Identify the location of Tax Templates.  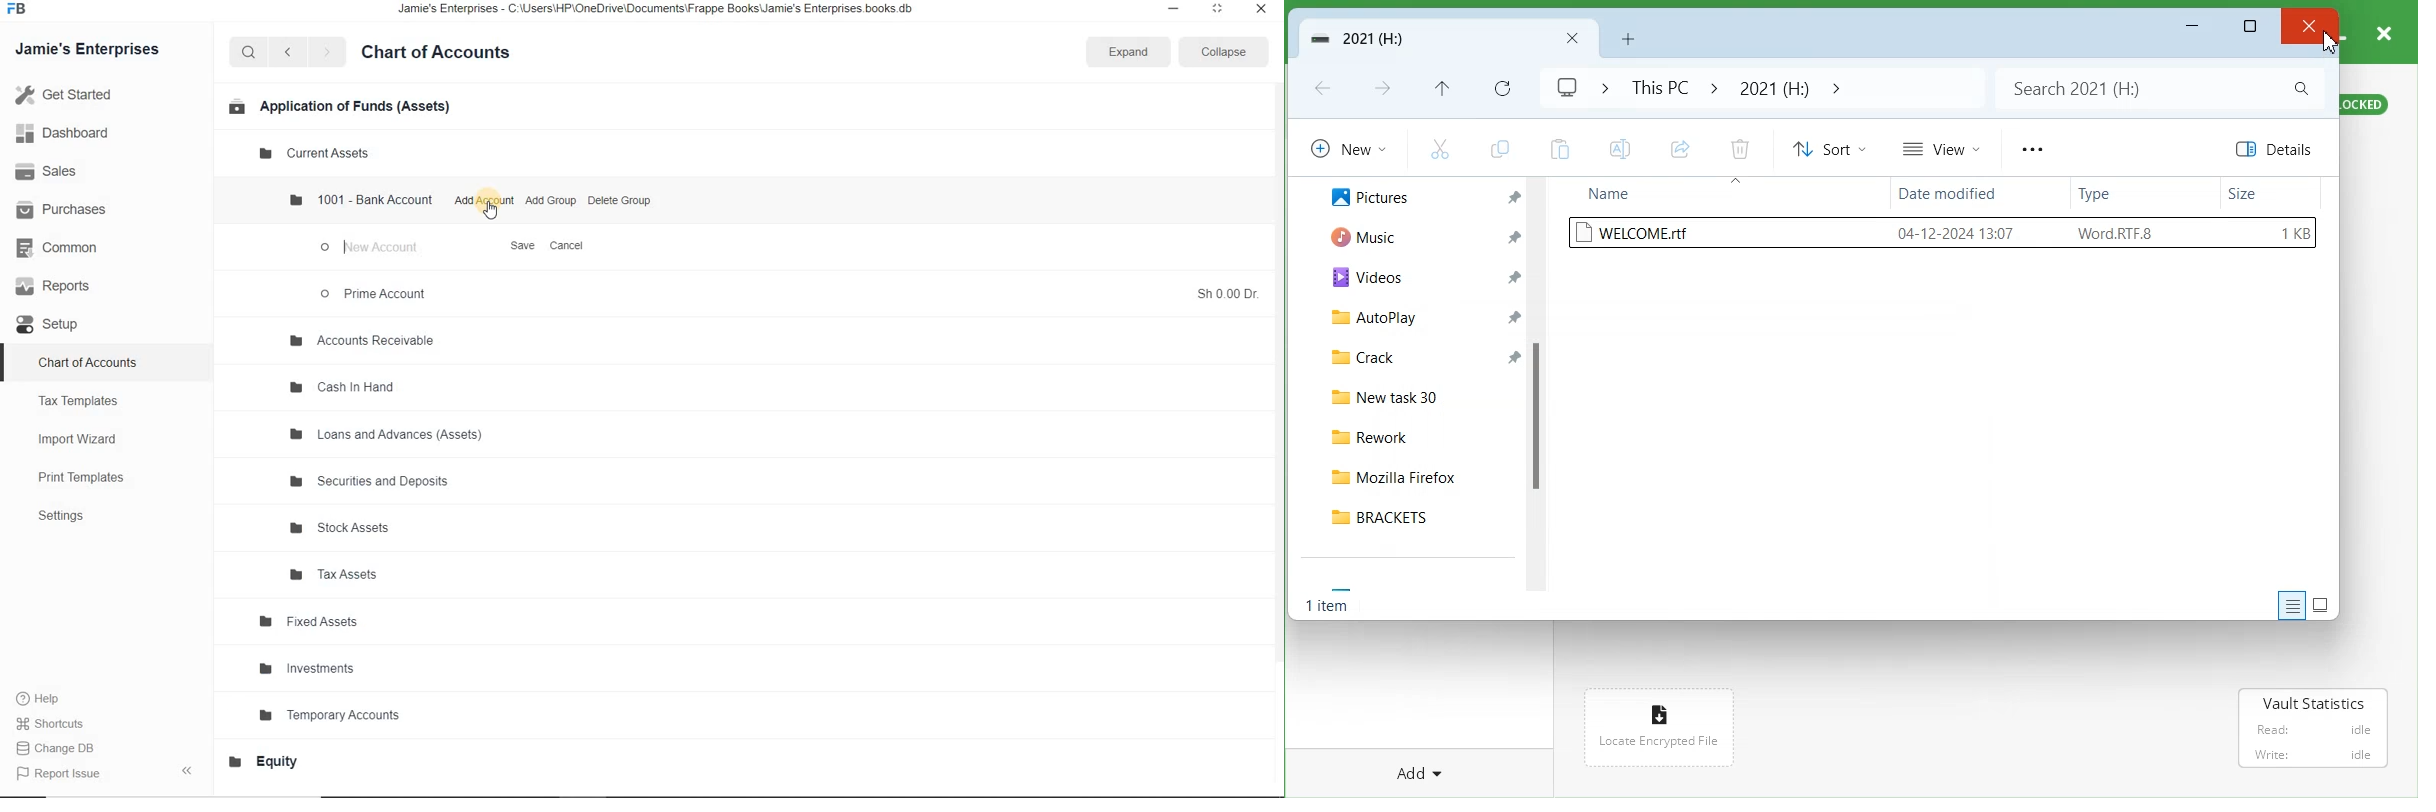
(84, 401).